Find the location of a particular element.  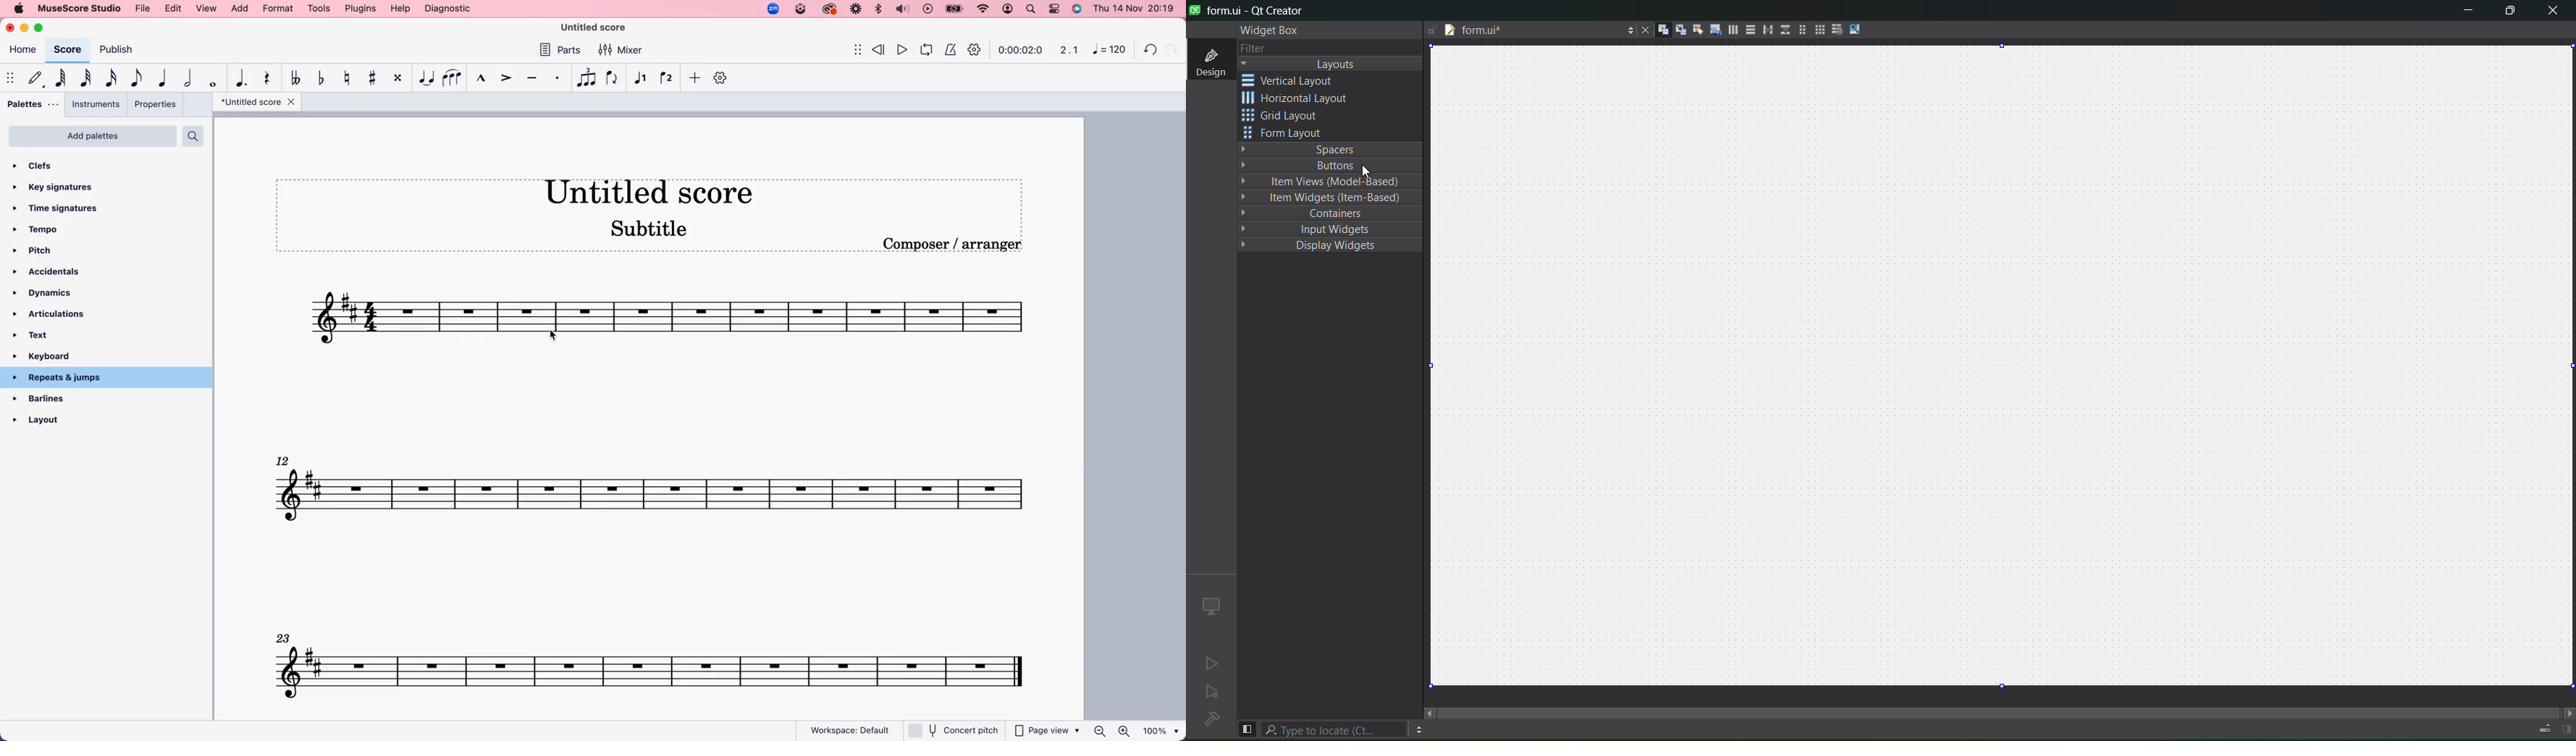

vertical splitter is located at coordinates (1783, 29).